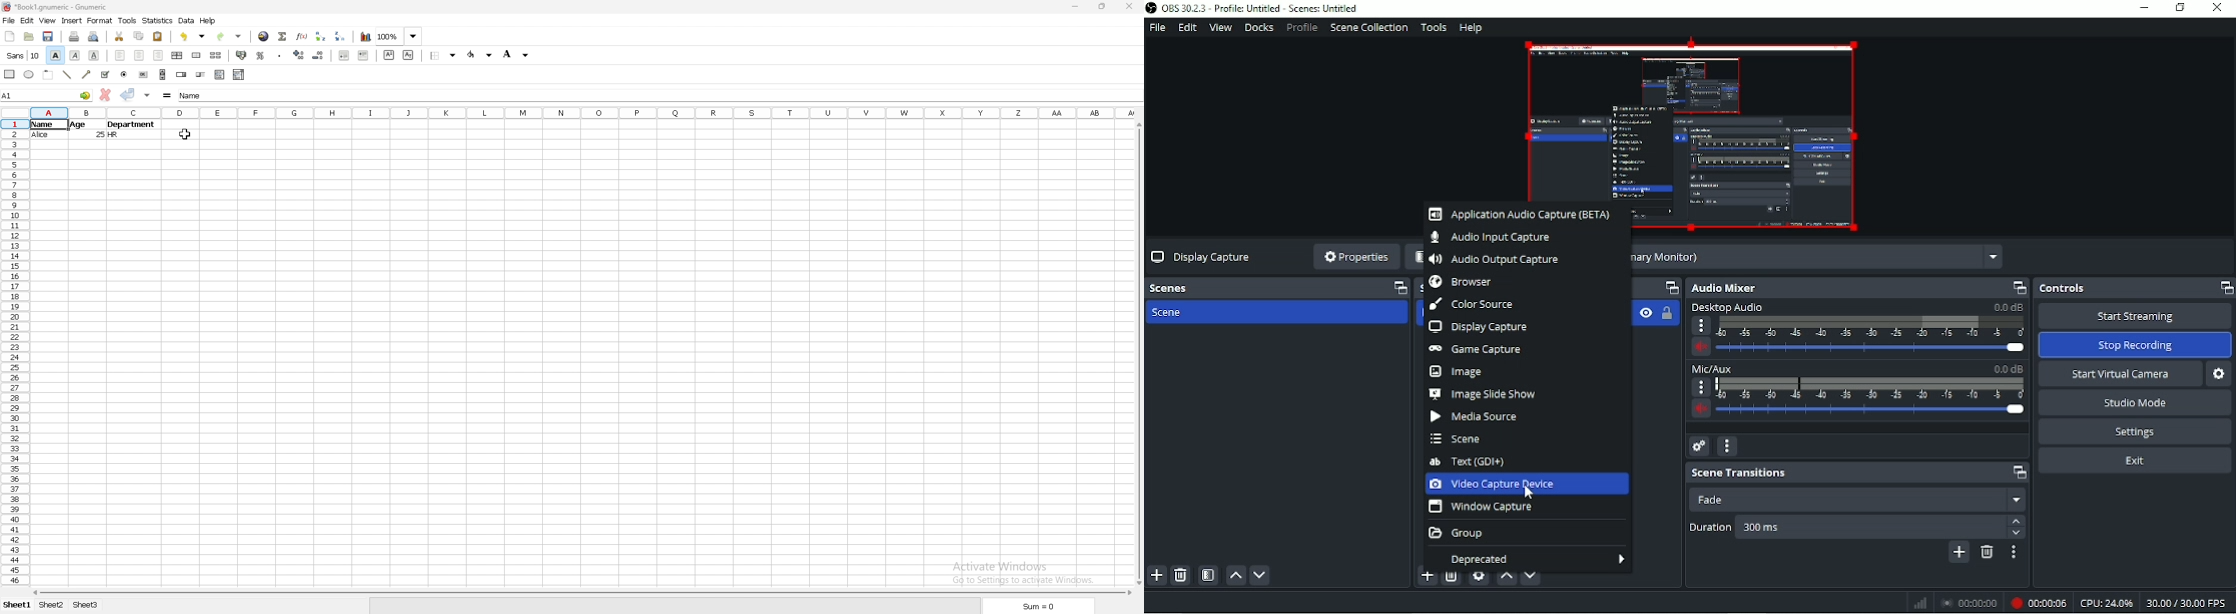 This screenshot has height=616, width=2240. I want to click on Add scene, so click(1156, 577).